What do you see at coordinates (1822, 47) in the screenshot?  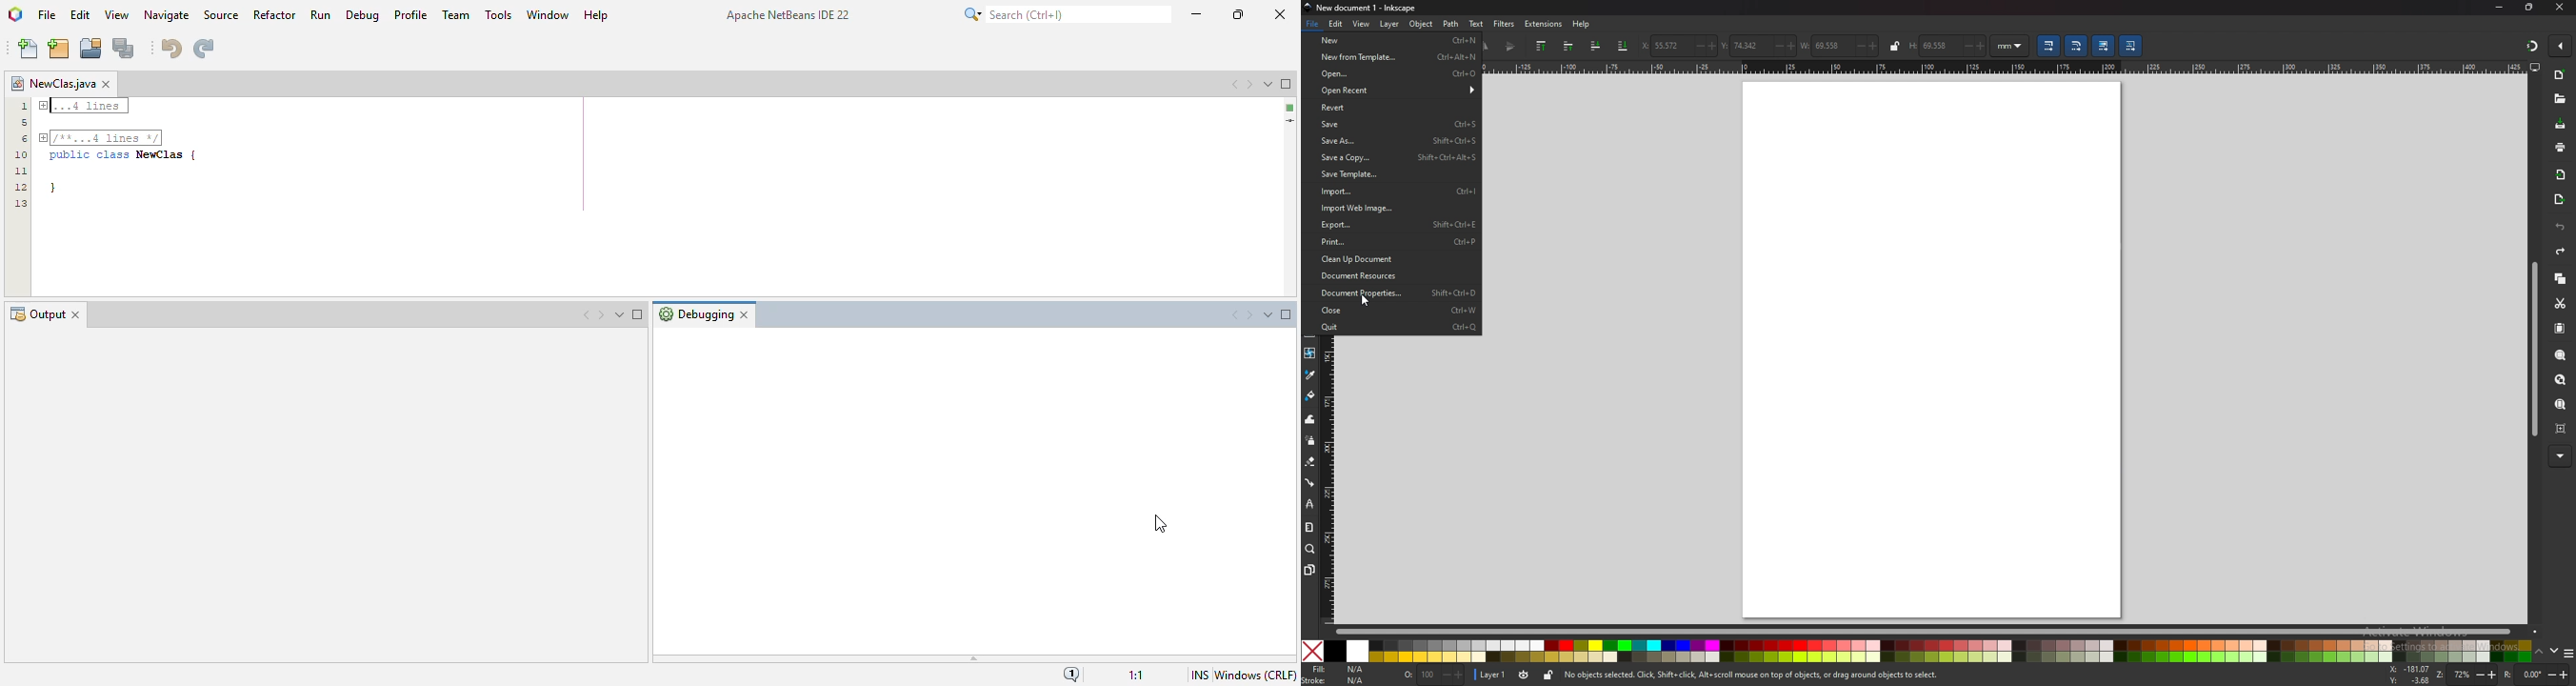 I see `width` at bounding box center [1822, 47].